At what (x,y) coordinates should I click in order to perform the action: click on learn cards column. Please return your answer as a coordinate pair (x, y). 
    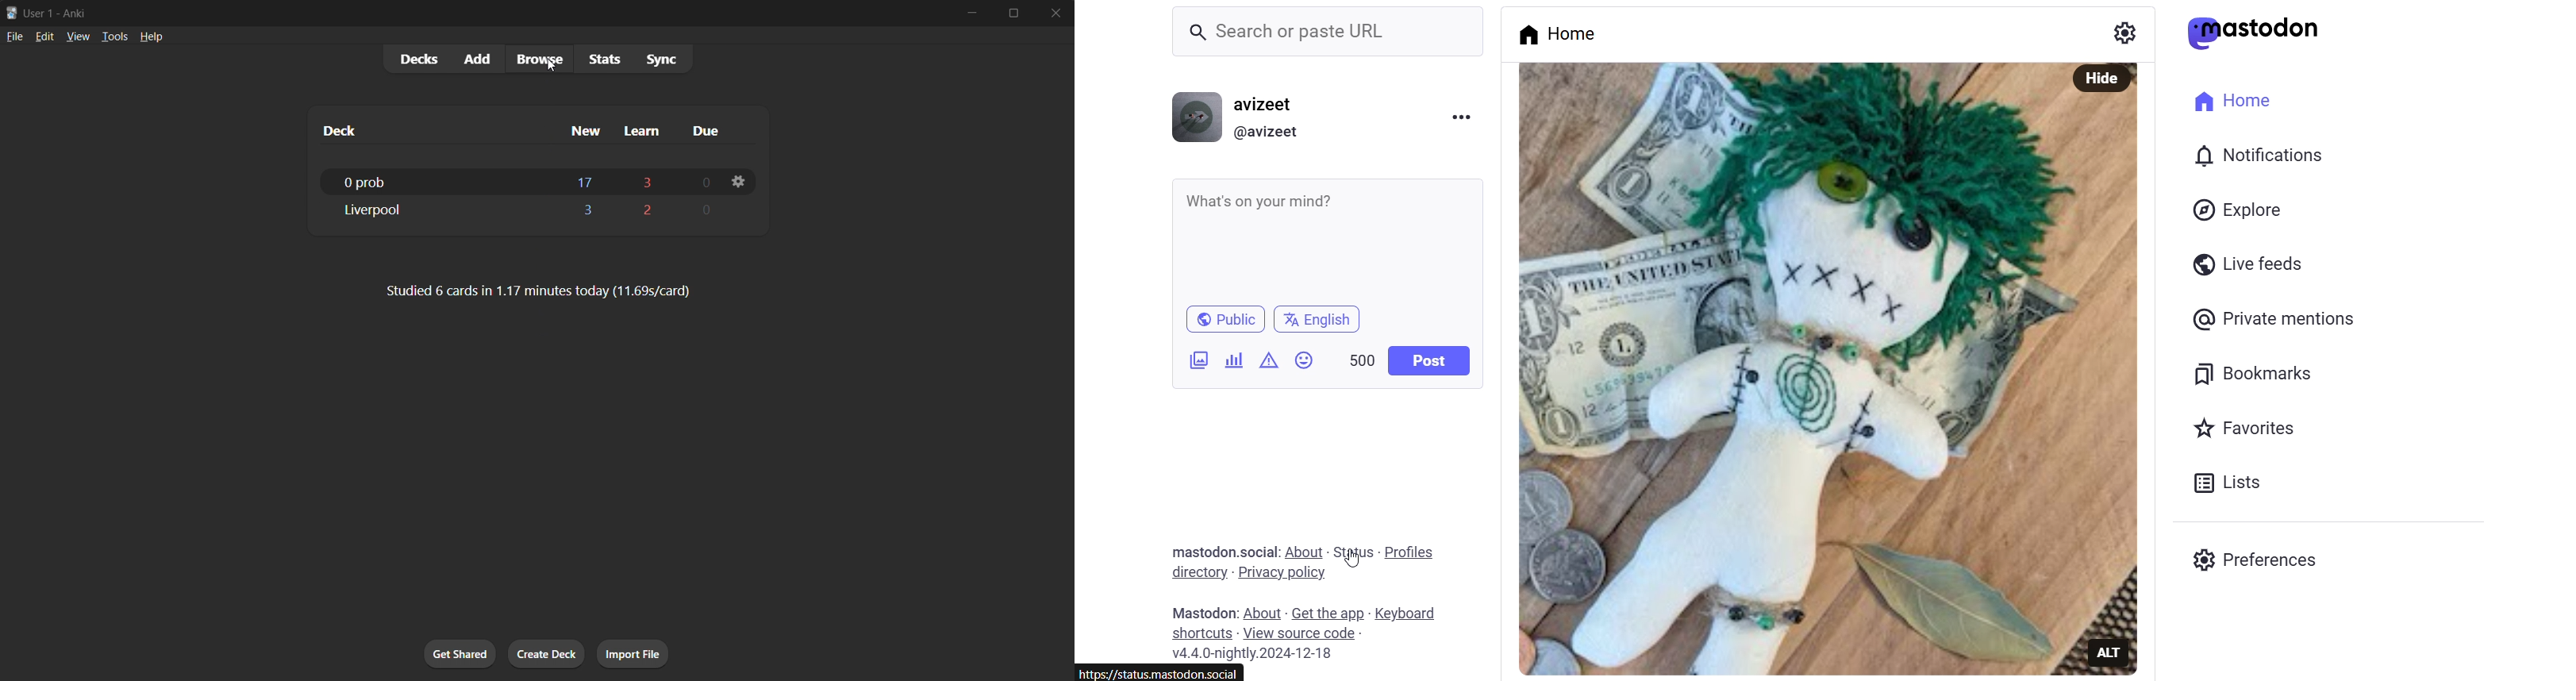
    Looking at the image, I should click on (647, 131).